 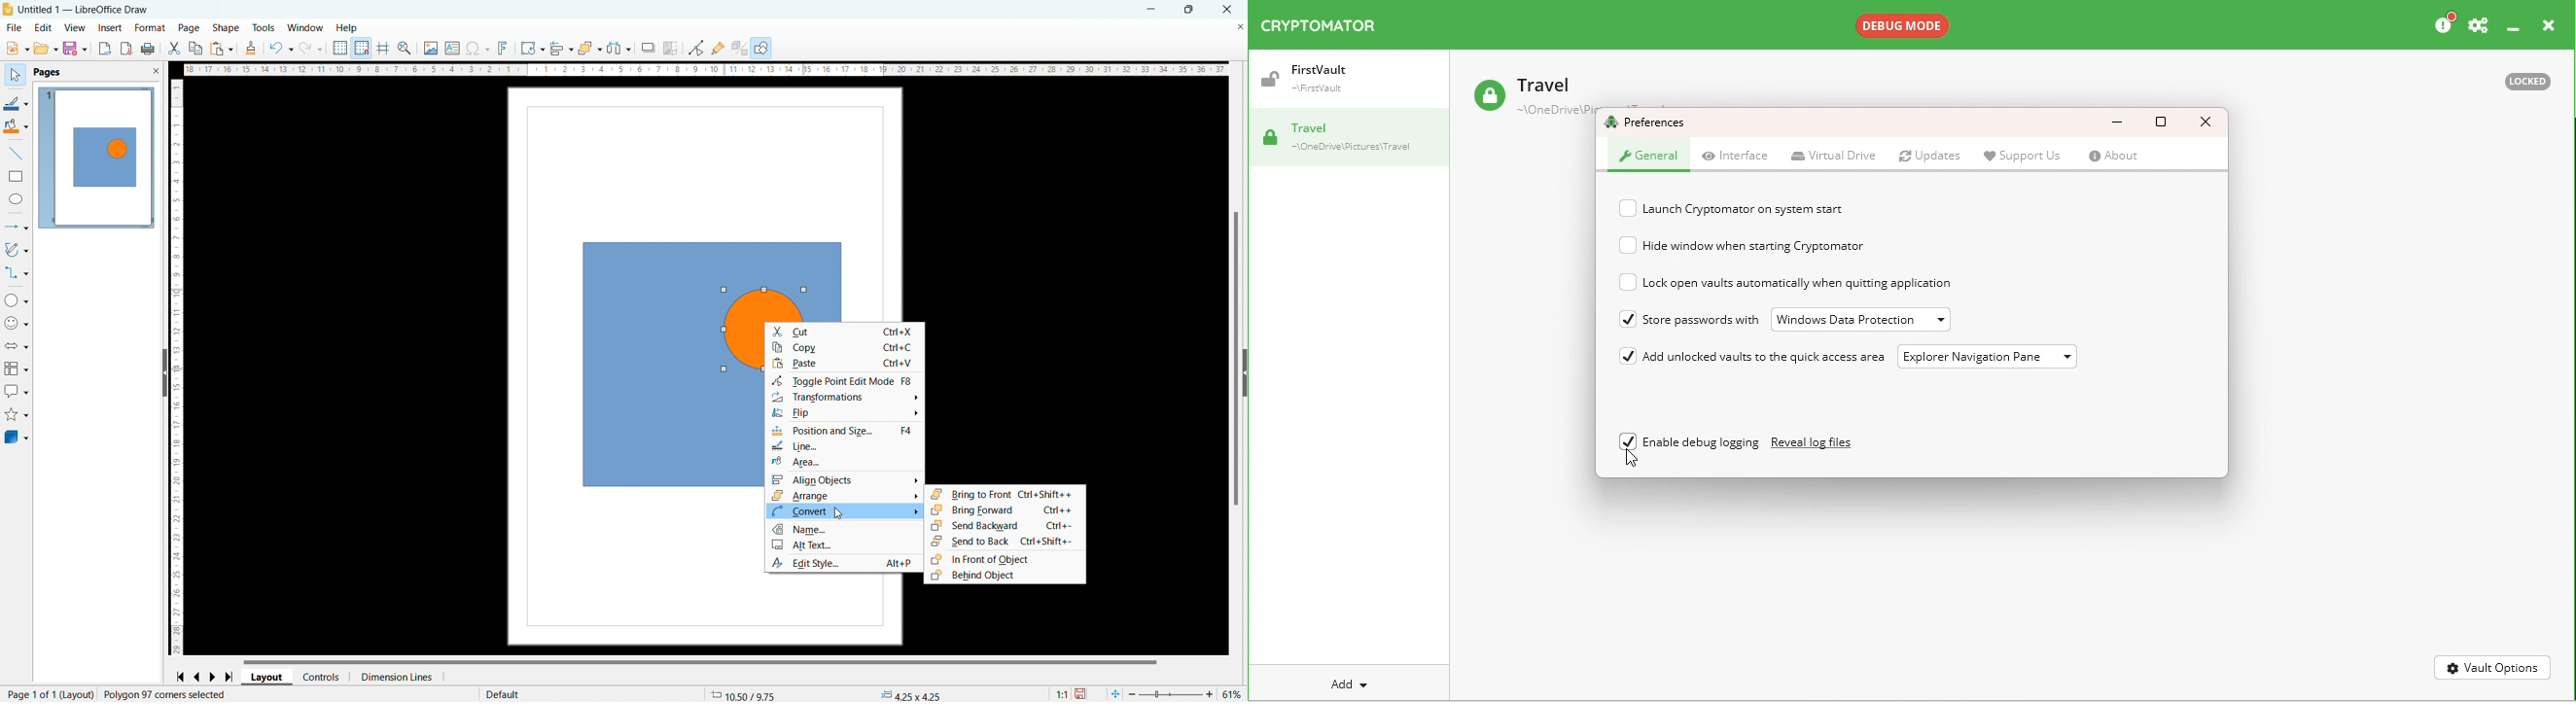 What do you see at coordinates (16, 176) in the screenshot?
I see `rectangle tool` at bounding box center [16, 176].